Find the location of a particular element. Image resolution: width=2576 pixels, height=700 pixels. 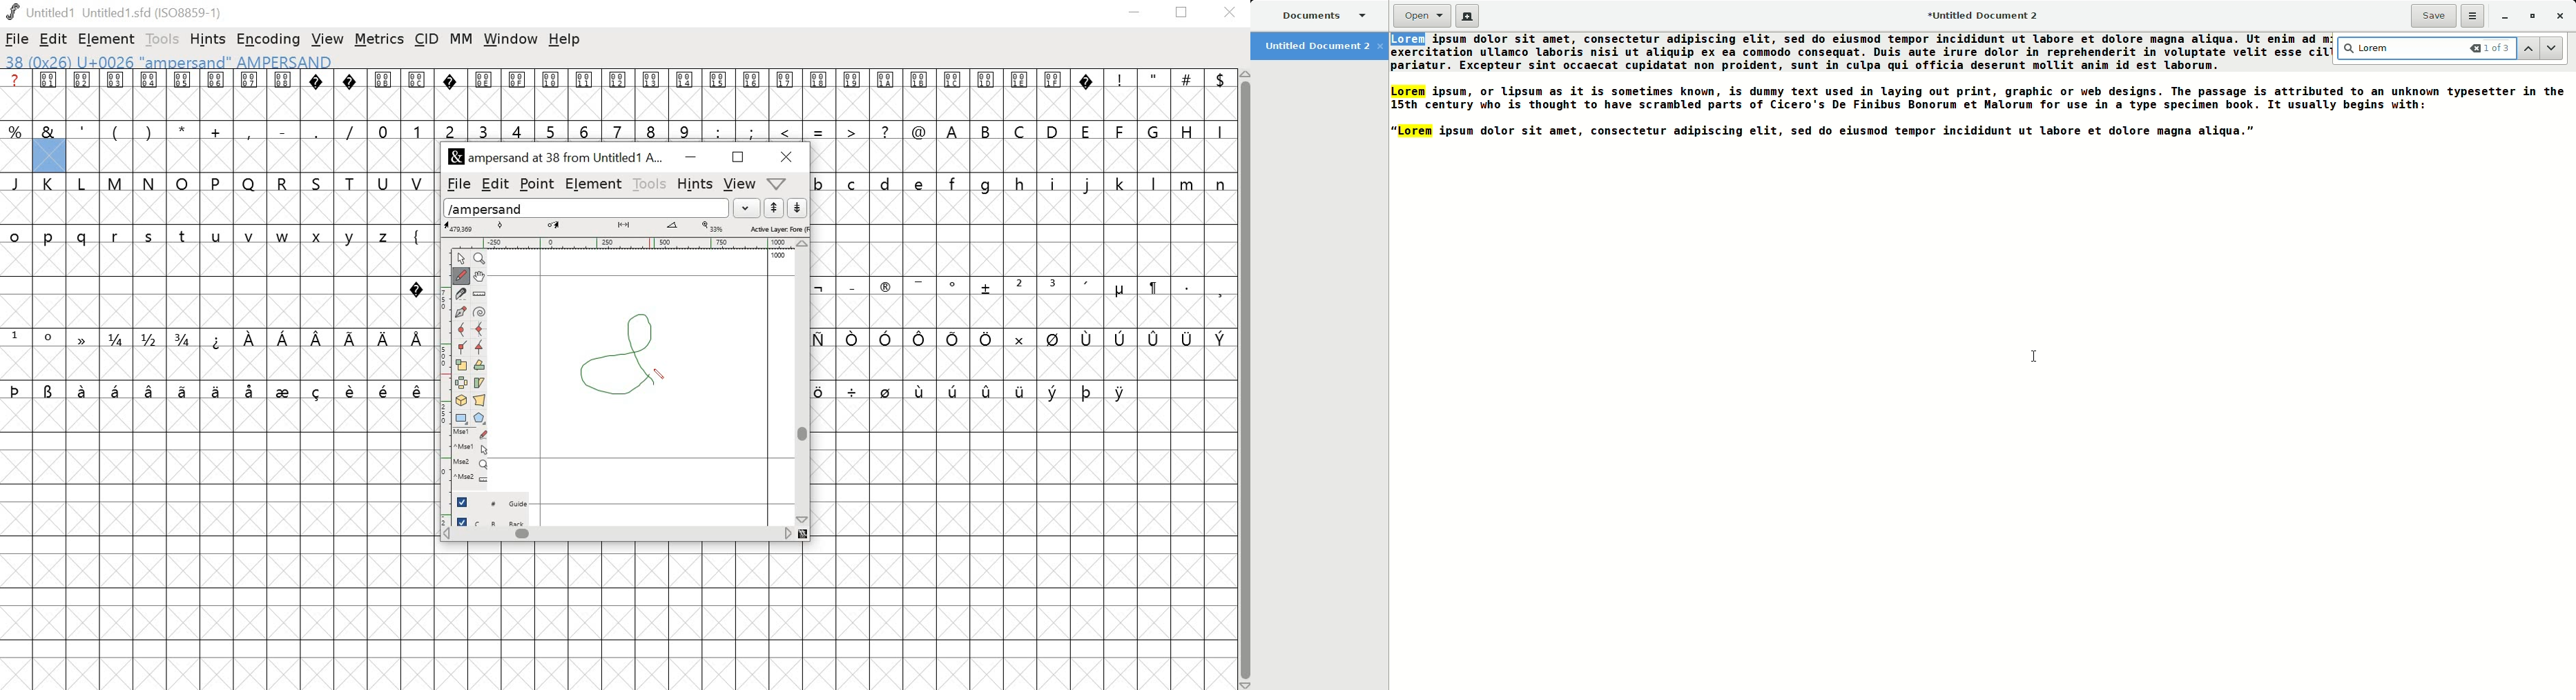

& is located at coordinates (49, 130).